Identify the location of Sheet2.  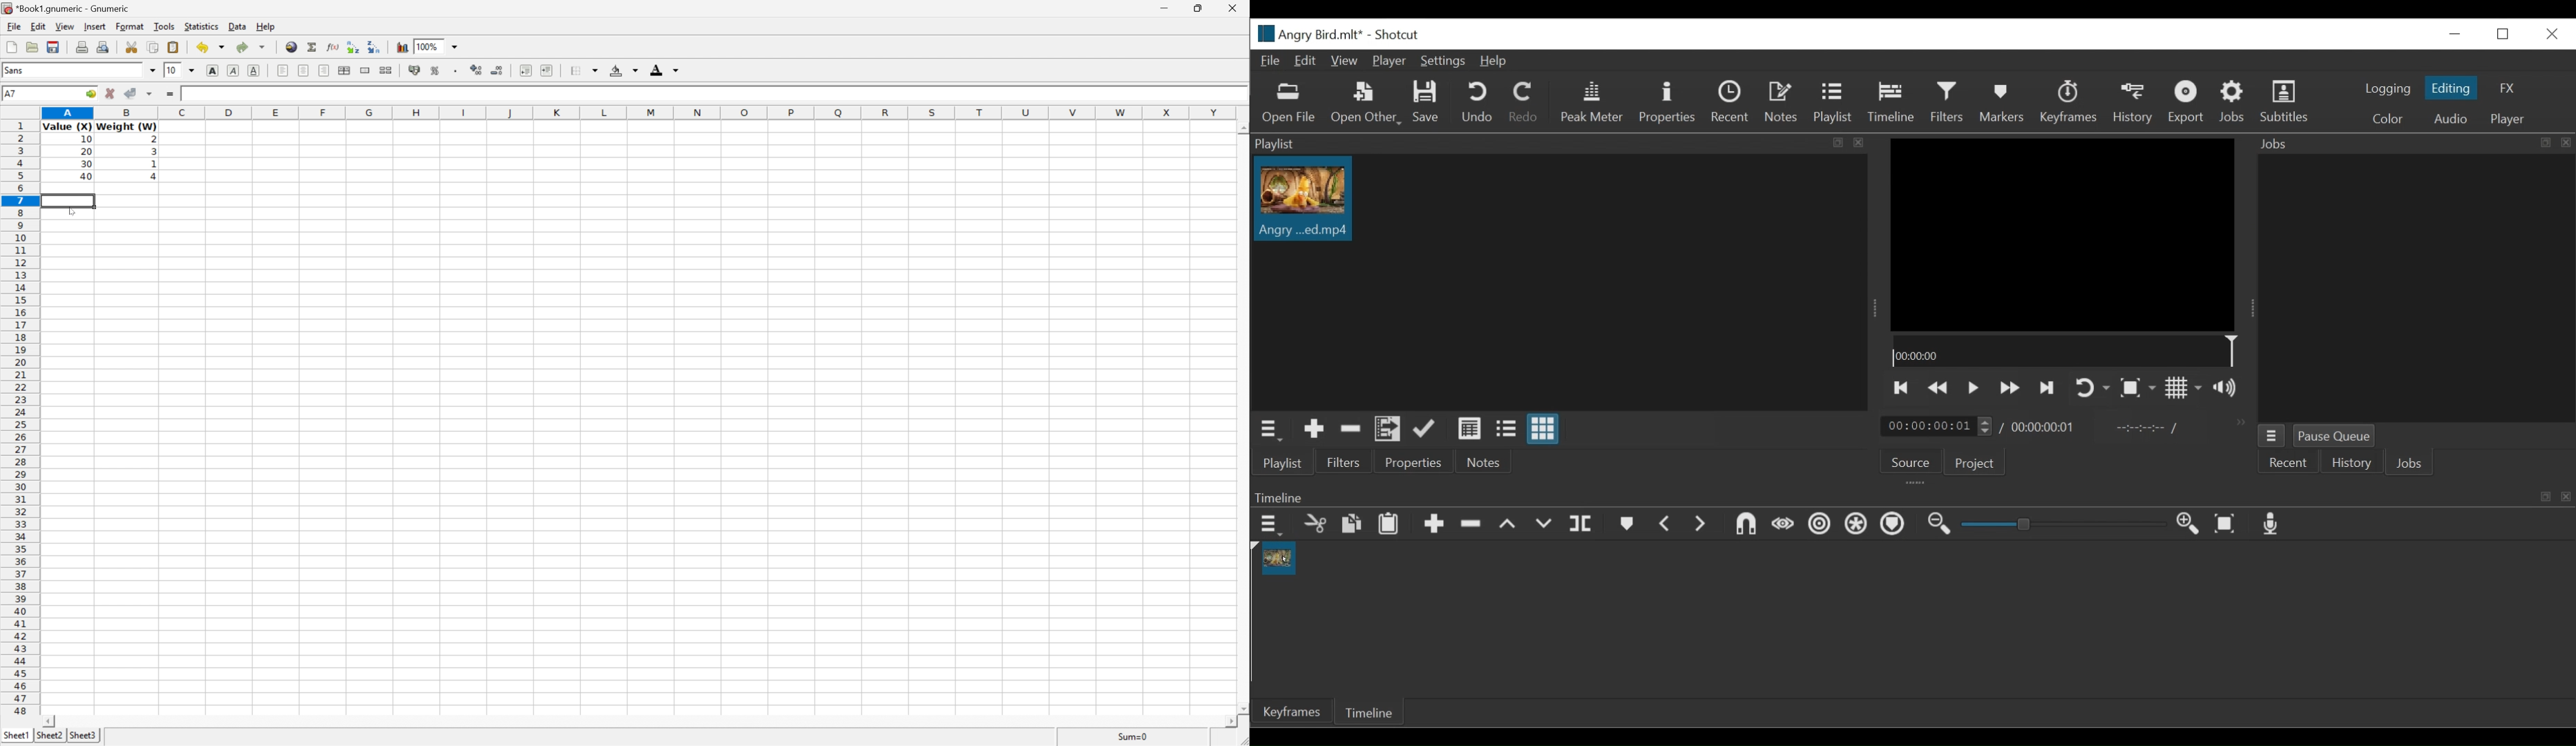
(50, 736).